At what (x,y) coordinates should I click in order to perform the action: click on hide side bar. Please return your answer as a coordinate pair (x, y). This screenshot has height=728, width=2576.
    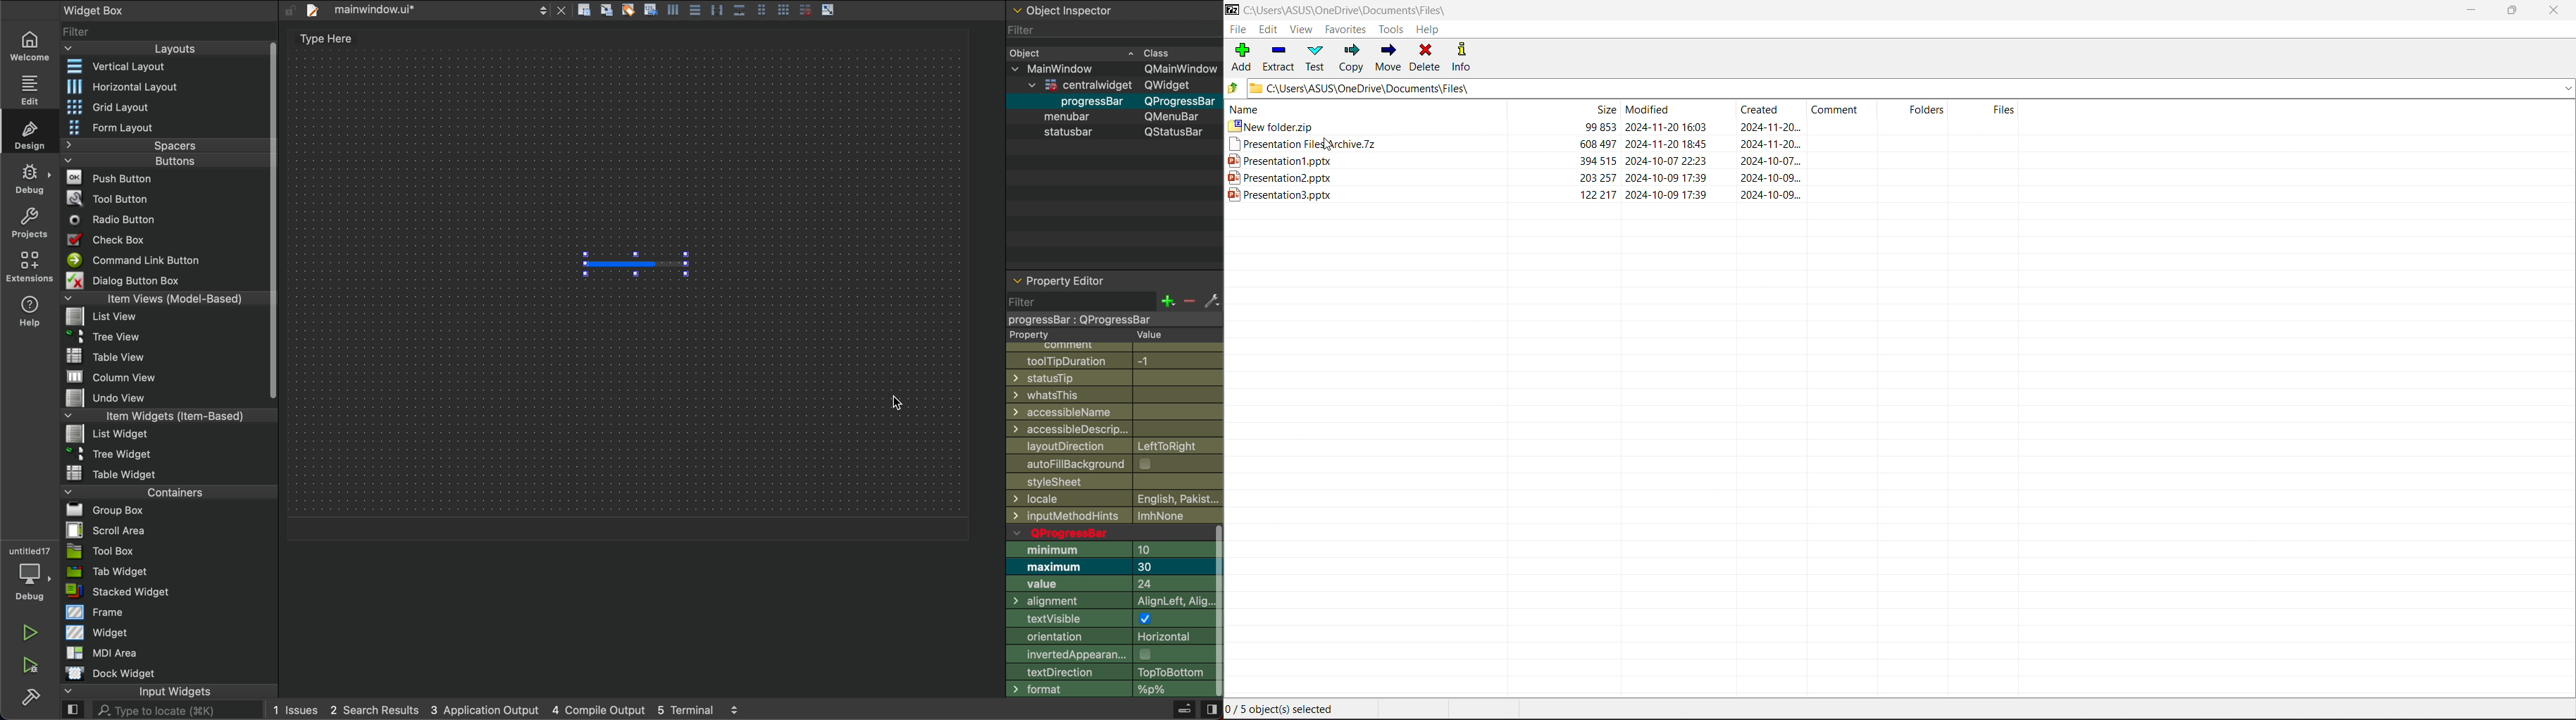
    Looking at the image, I should click on (1194, 710).